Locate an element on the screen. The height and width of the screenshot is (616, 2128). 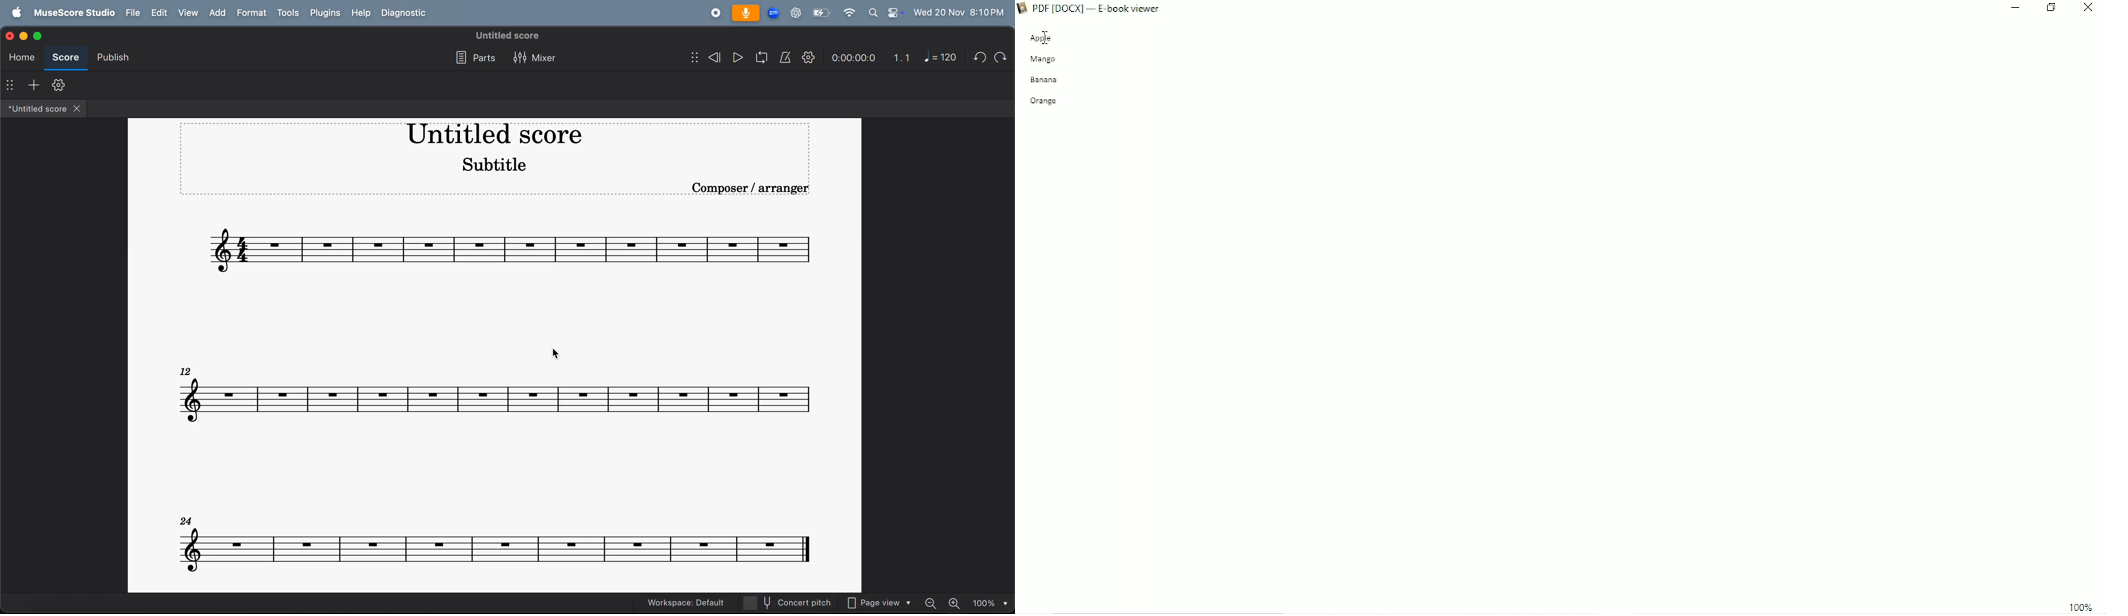
set zoom - 100% is located at coordinates (989, 603).